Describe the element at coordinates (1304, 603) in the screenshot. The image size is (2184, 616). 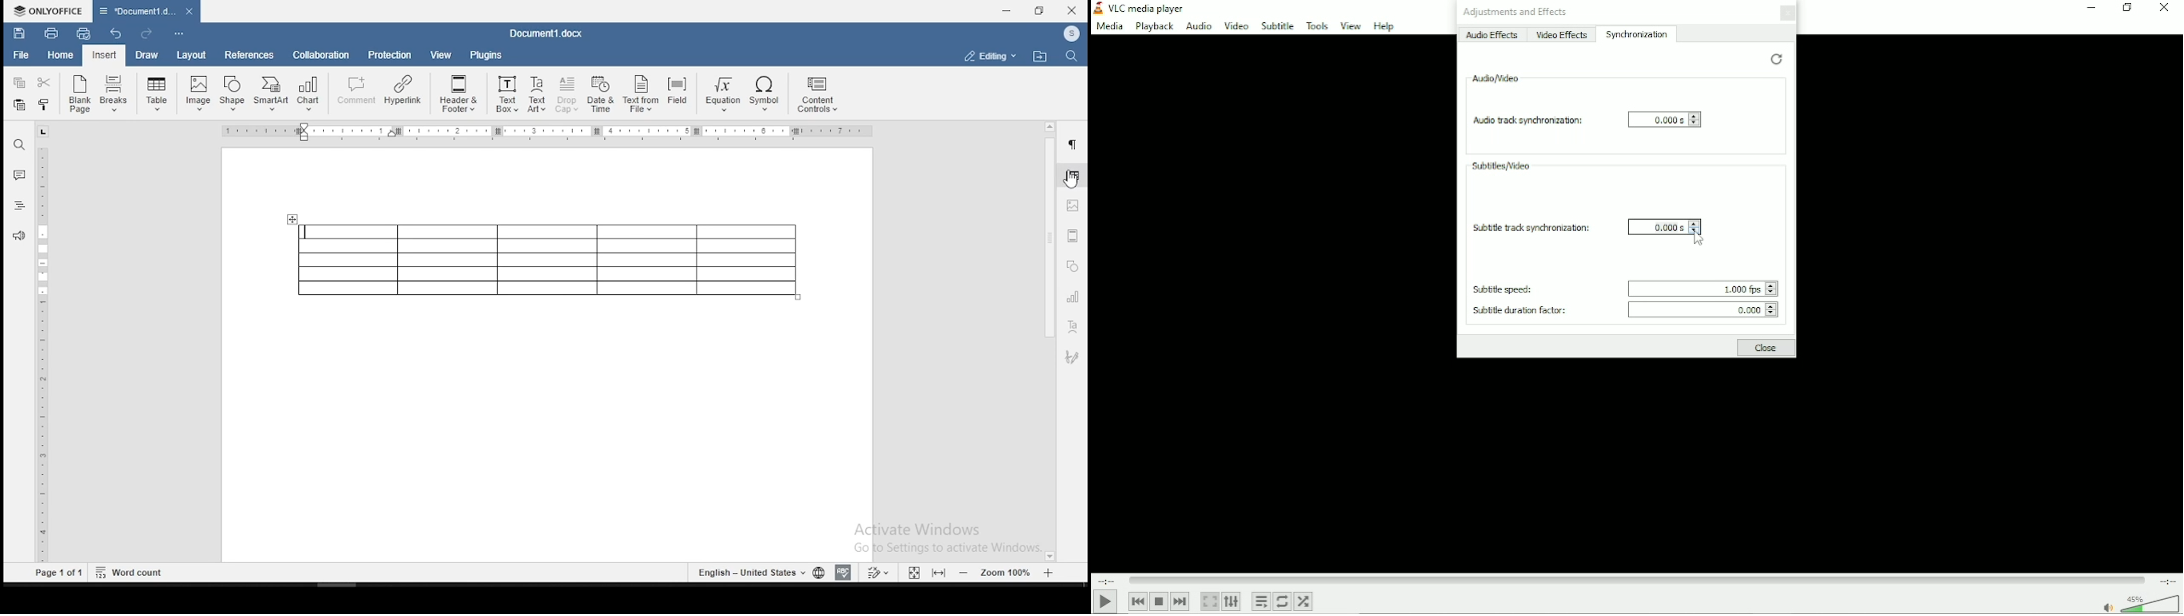
I see `Random` at that location.